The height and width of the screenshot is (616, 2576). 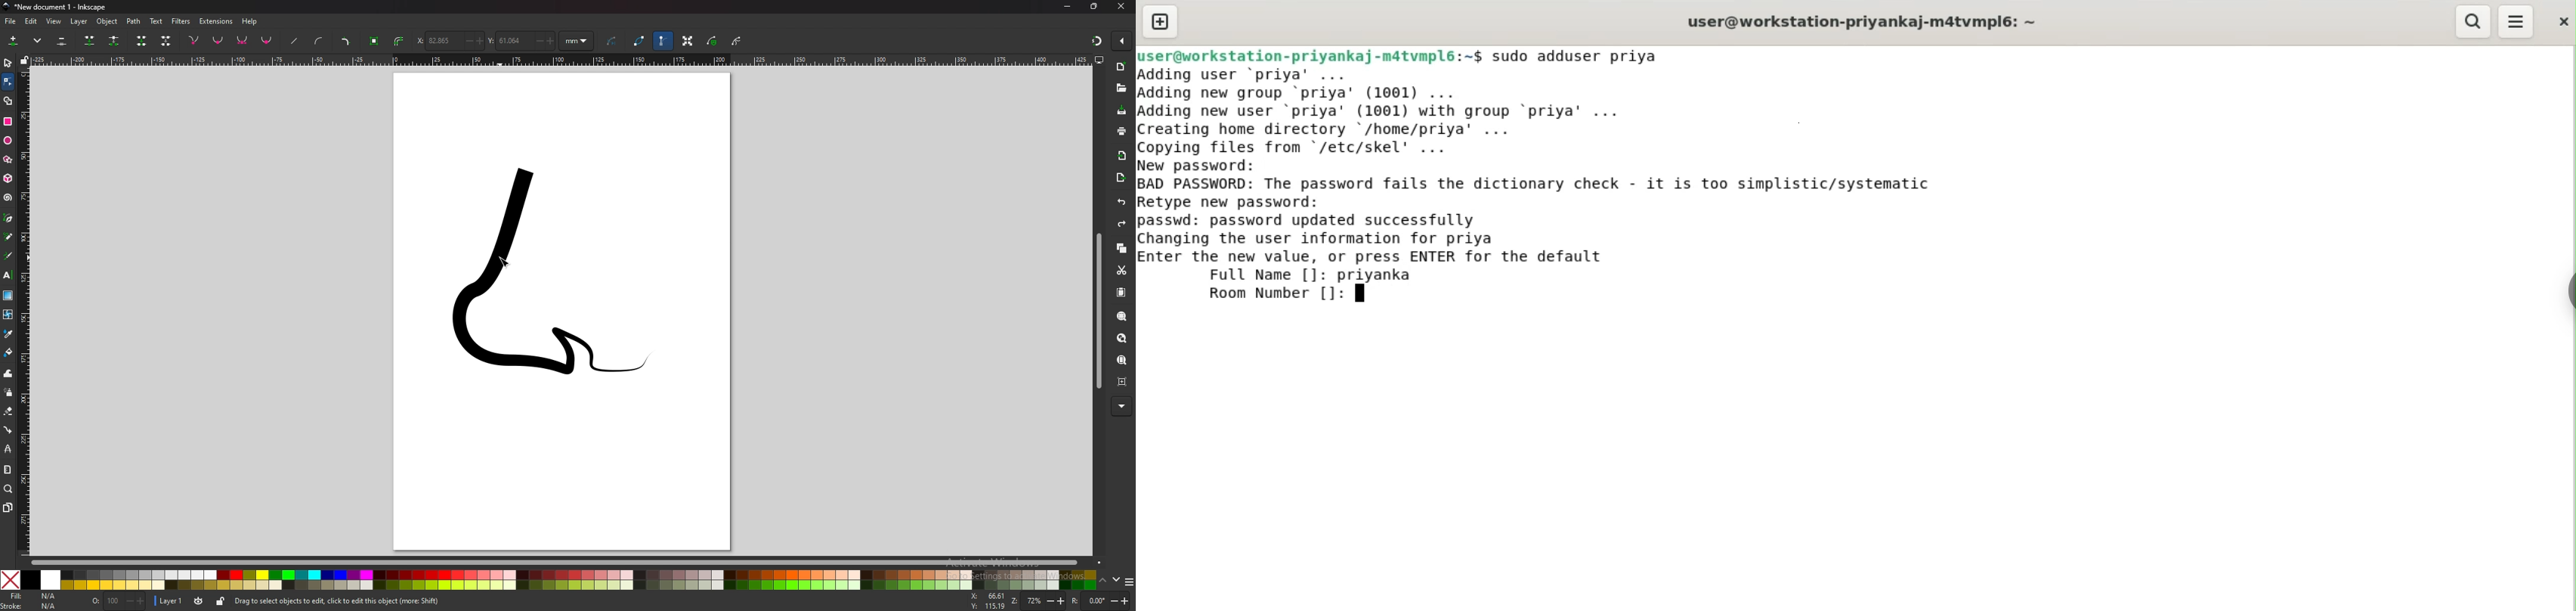 What do you see at coordinates (1122, 360) in the screenshot?
I see `zoom page` at bounding box center [1122, 360].